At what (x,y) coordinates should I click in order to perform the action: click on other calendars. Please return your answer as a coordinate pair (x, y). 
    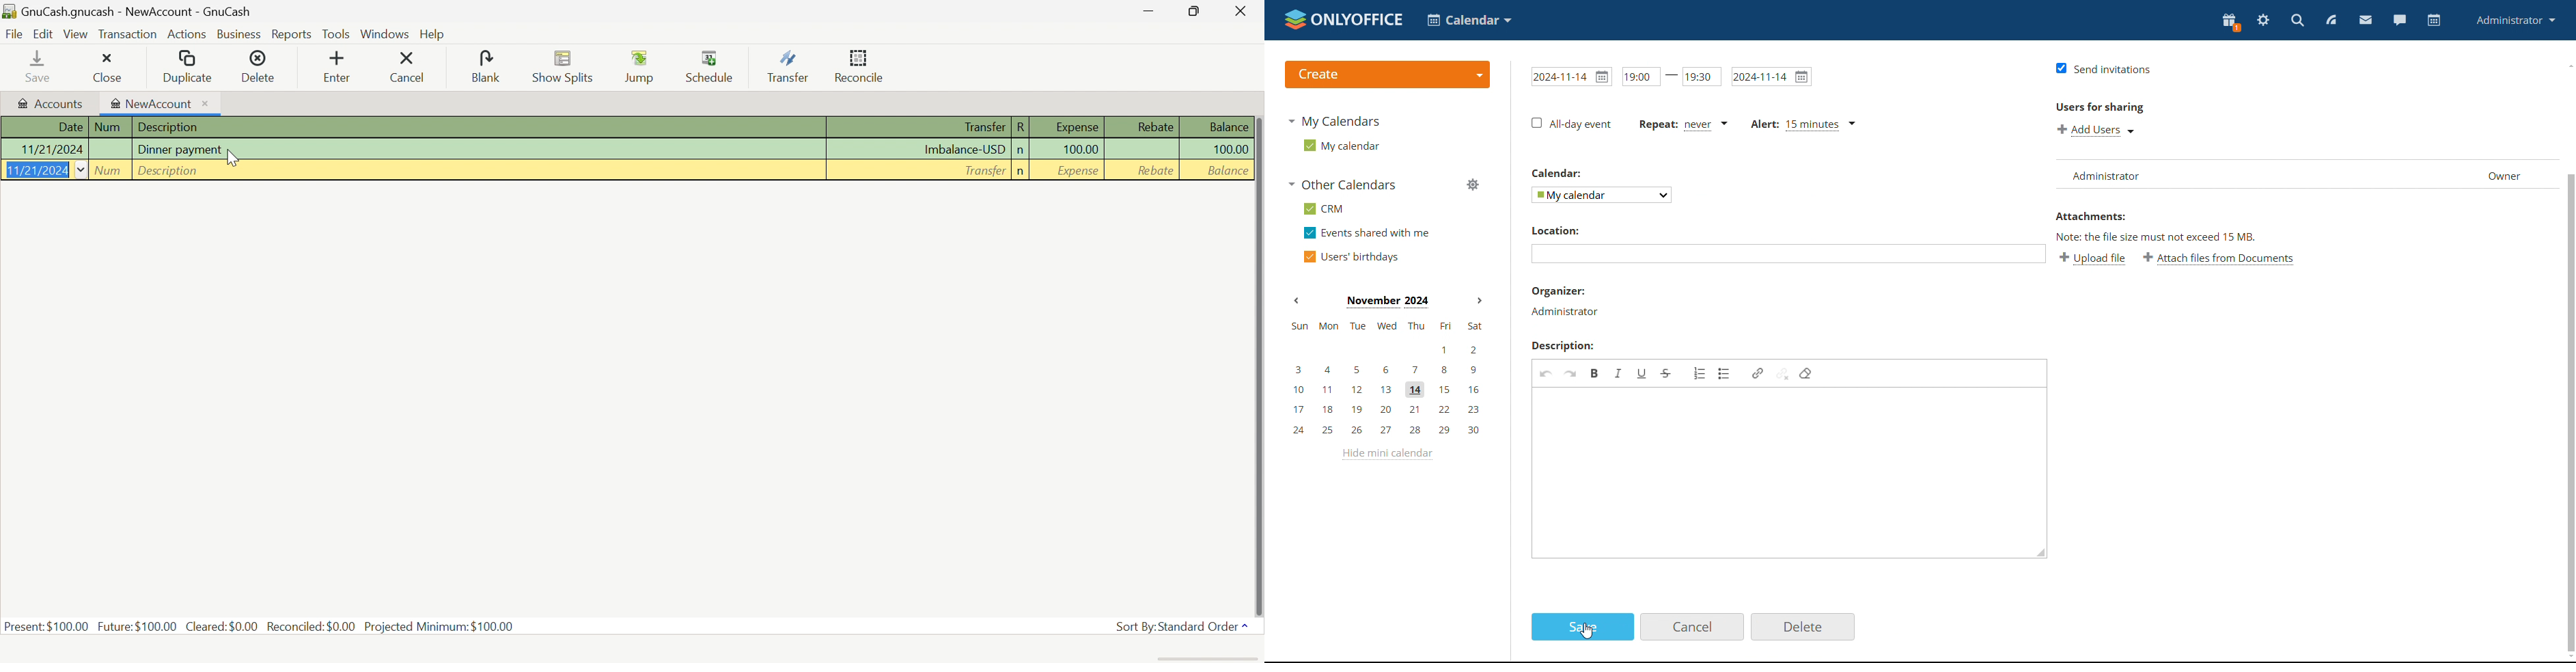
    Looking at the image, I should click on (1342, 185).